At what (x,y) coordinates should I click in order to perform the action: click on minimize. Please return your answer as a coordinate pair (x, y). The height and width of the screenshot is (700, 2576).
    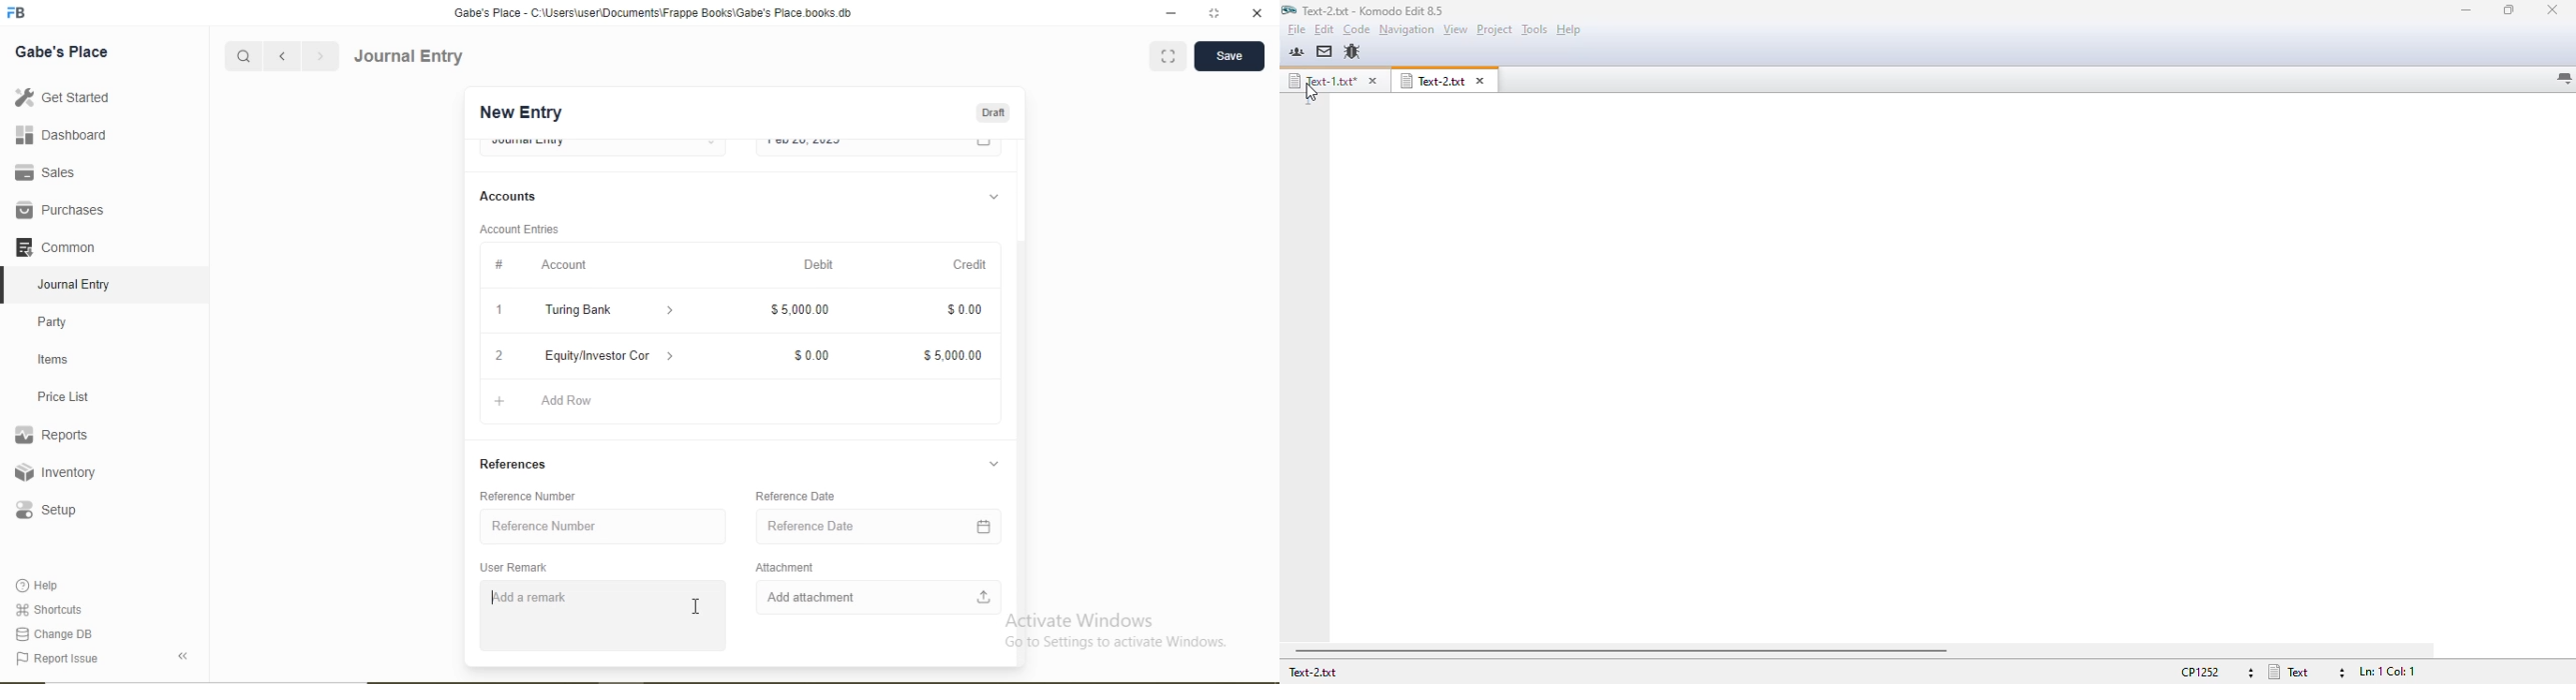
    Looking at the image, I should click on (1169, 14).